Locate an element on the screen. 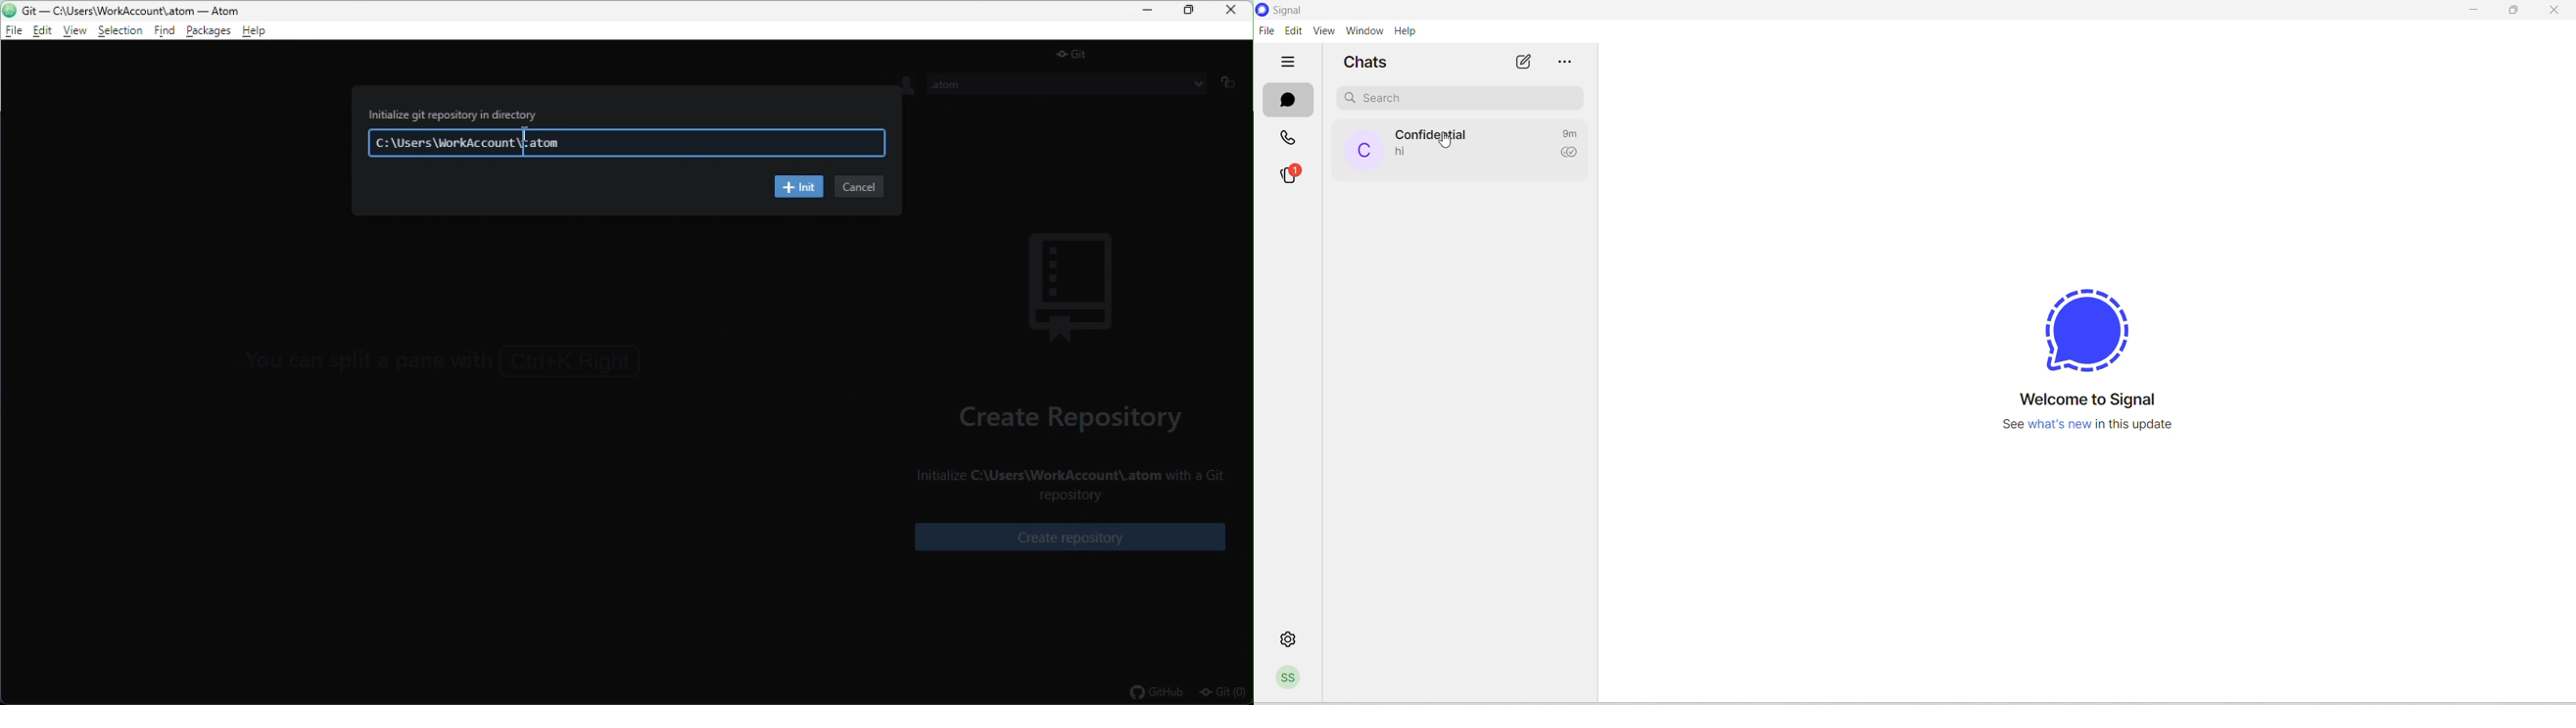 Image resolution: width=2576 pixels, height=728 pixels. selection is located at coordinates (122, 33).